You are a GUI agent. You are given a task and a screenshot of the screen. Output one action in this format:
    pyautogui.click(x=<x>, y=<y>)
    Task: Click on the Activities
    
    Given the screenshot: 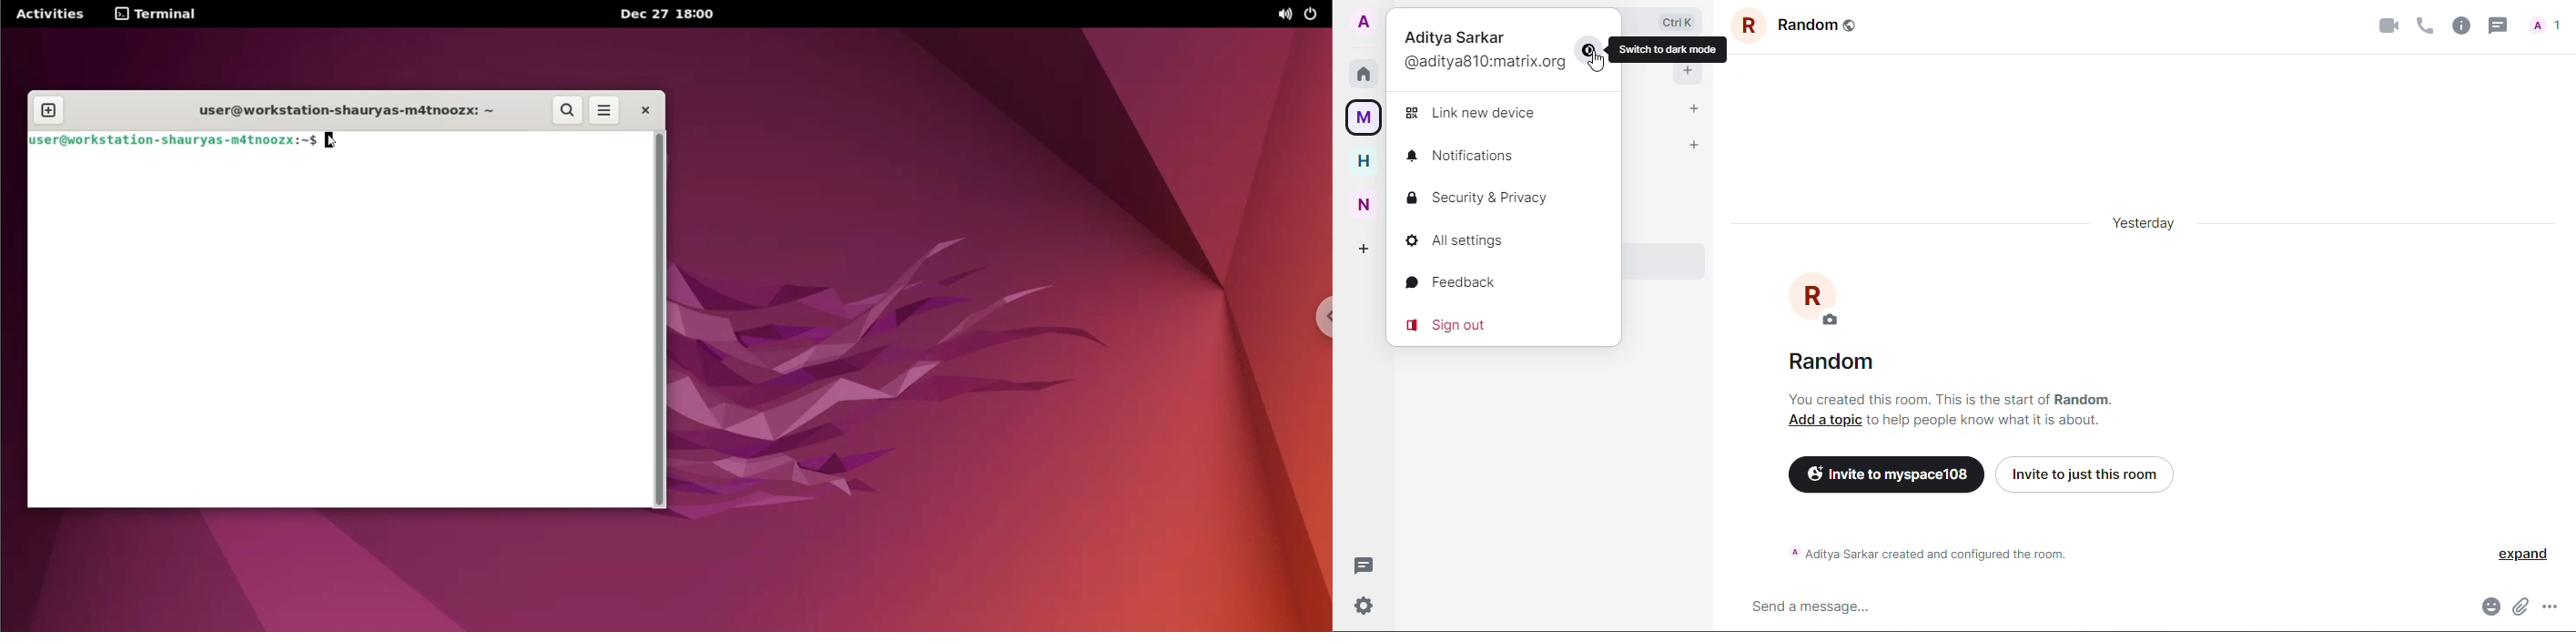 What is the action you would take?
    pyautogui.click(x=51, y=14)
    